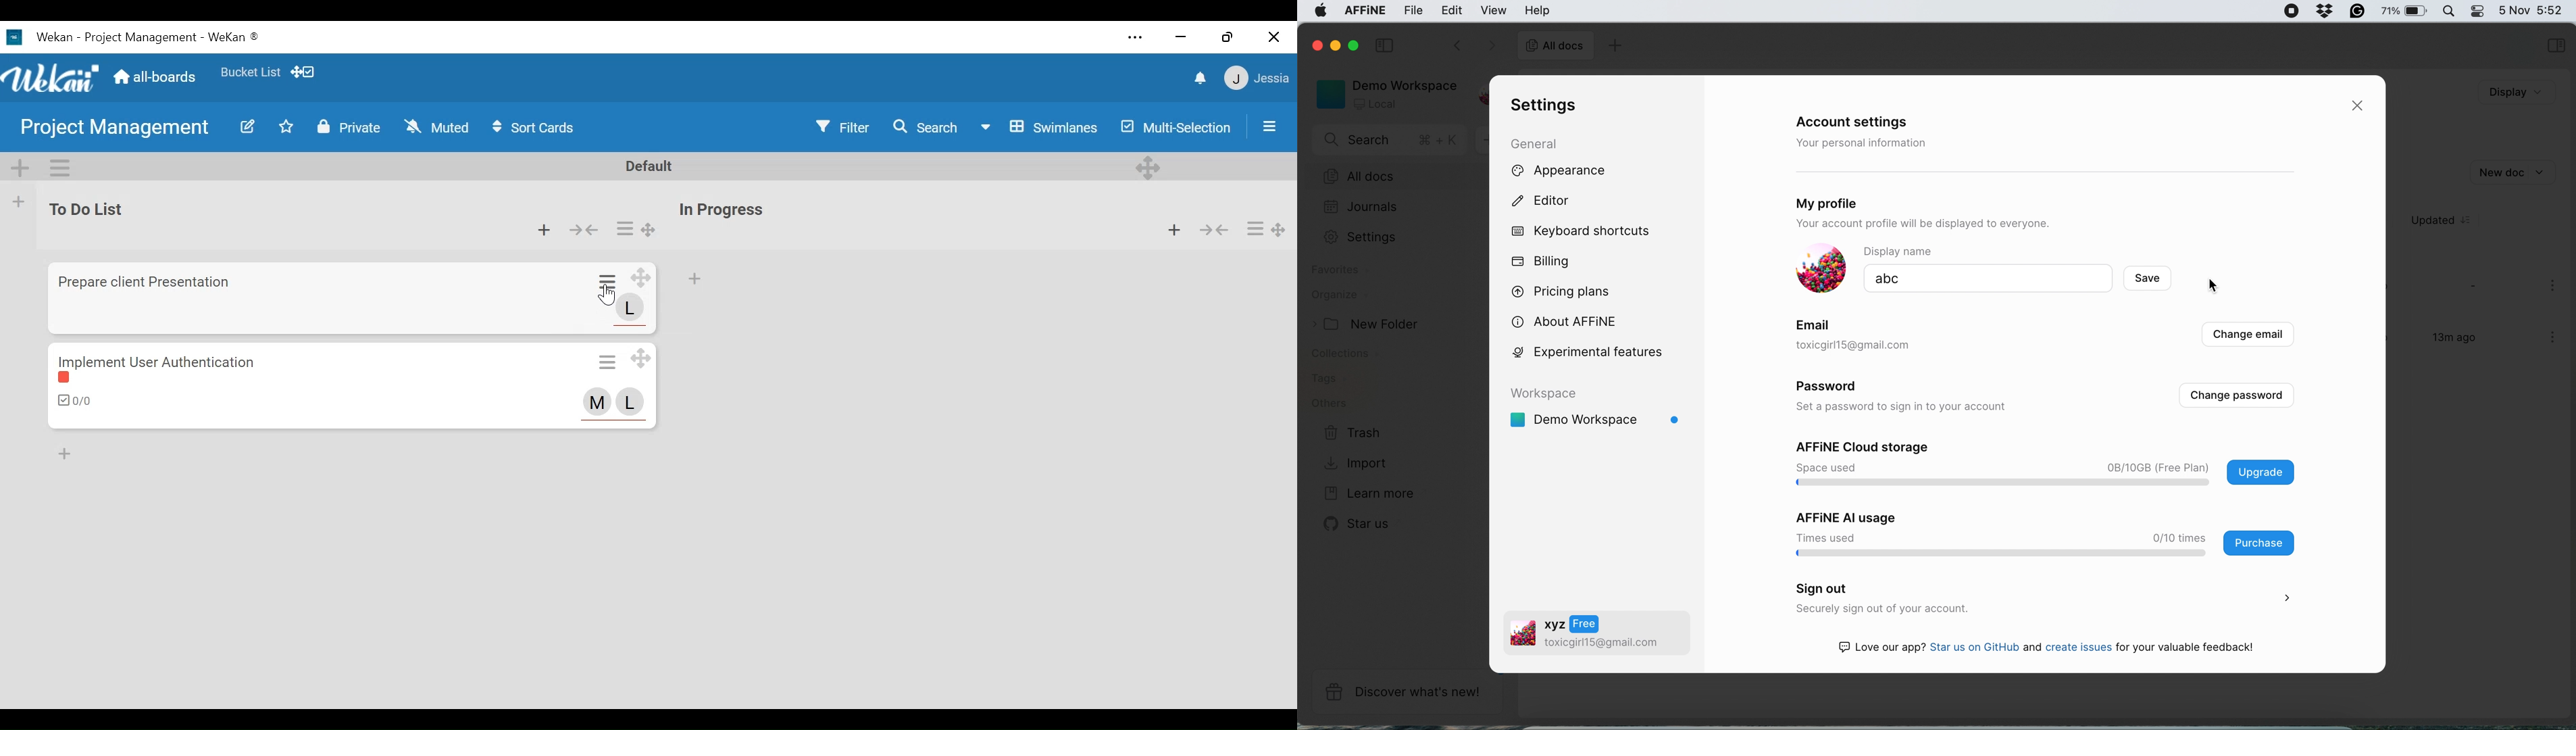  What do you see at coordinates (536, 127) in the screenshot?
I see `Sort Cards` at bounding box center [536, 127].